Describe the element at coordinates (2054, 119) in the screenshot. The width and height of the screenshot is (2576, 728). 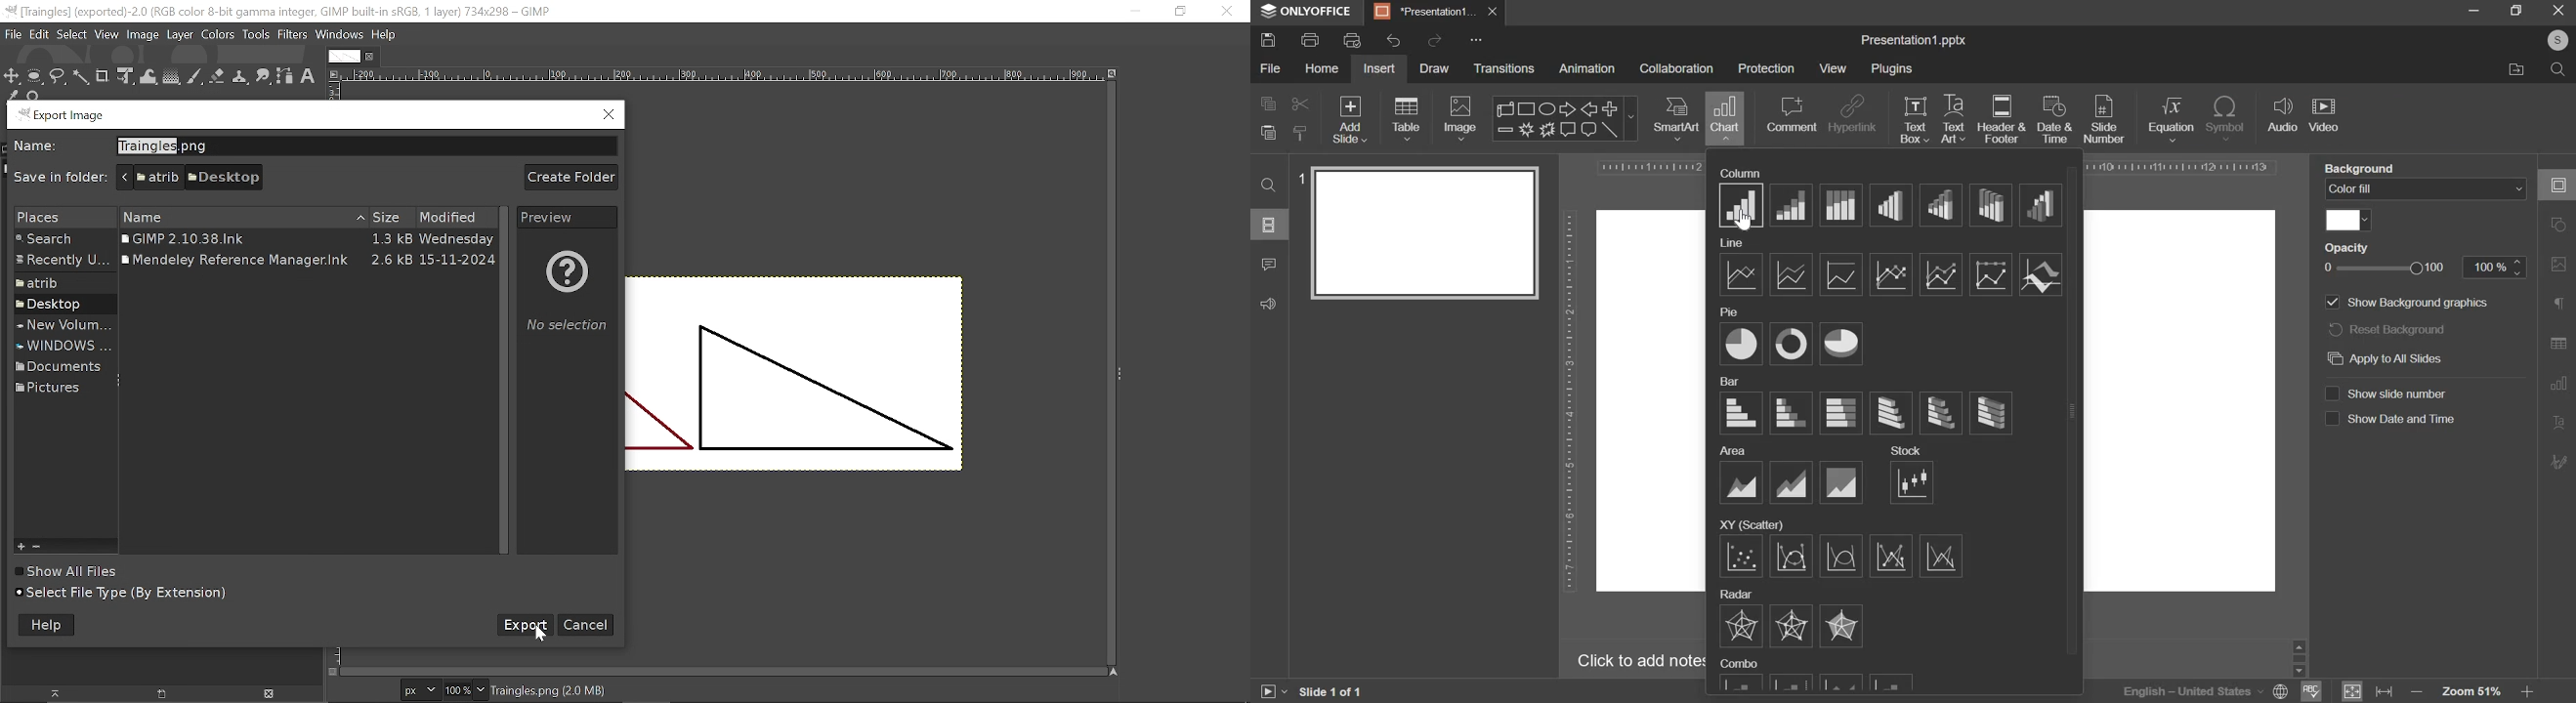
I see `date & time` at that location.